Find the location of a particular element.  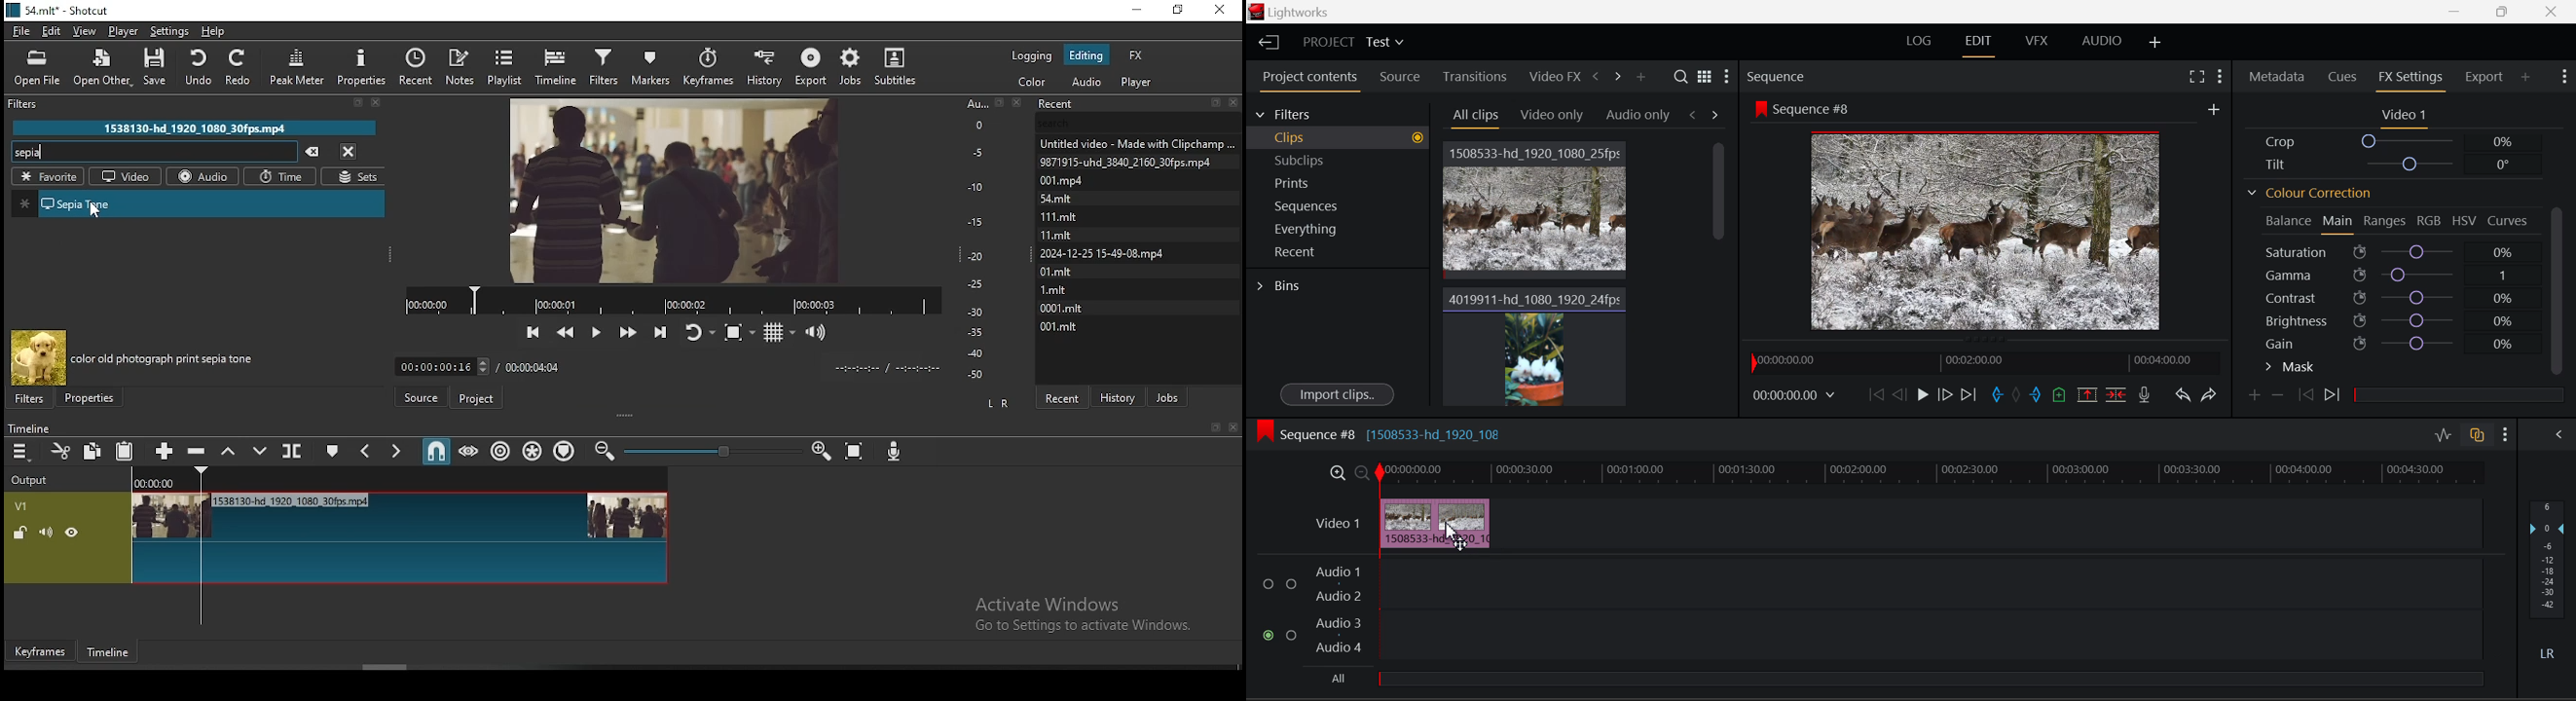

record audio is located at coordinates (895, 450).